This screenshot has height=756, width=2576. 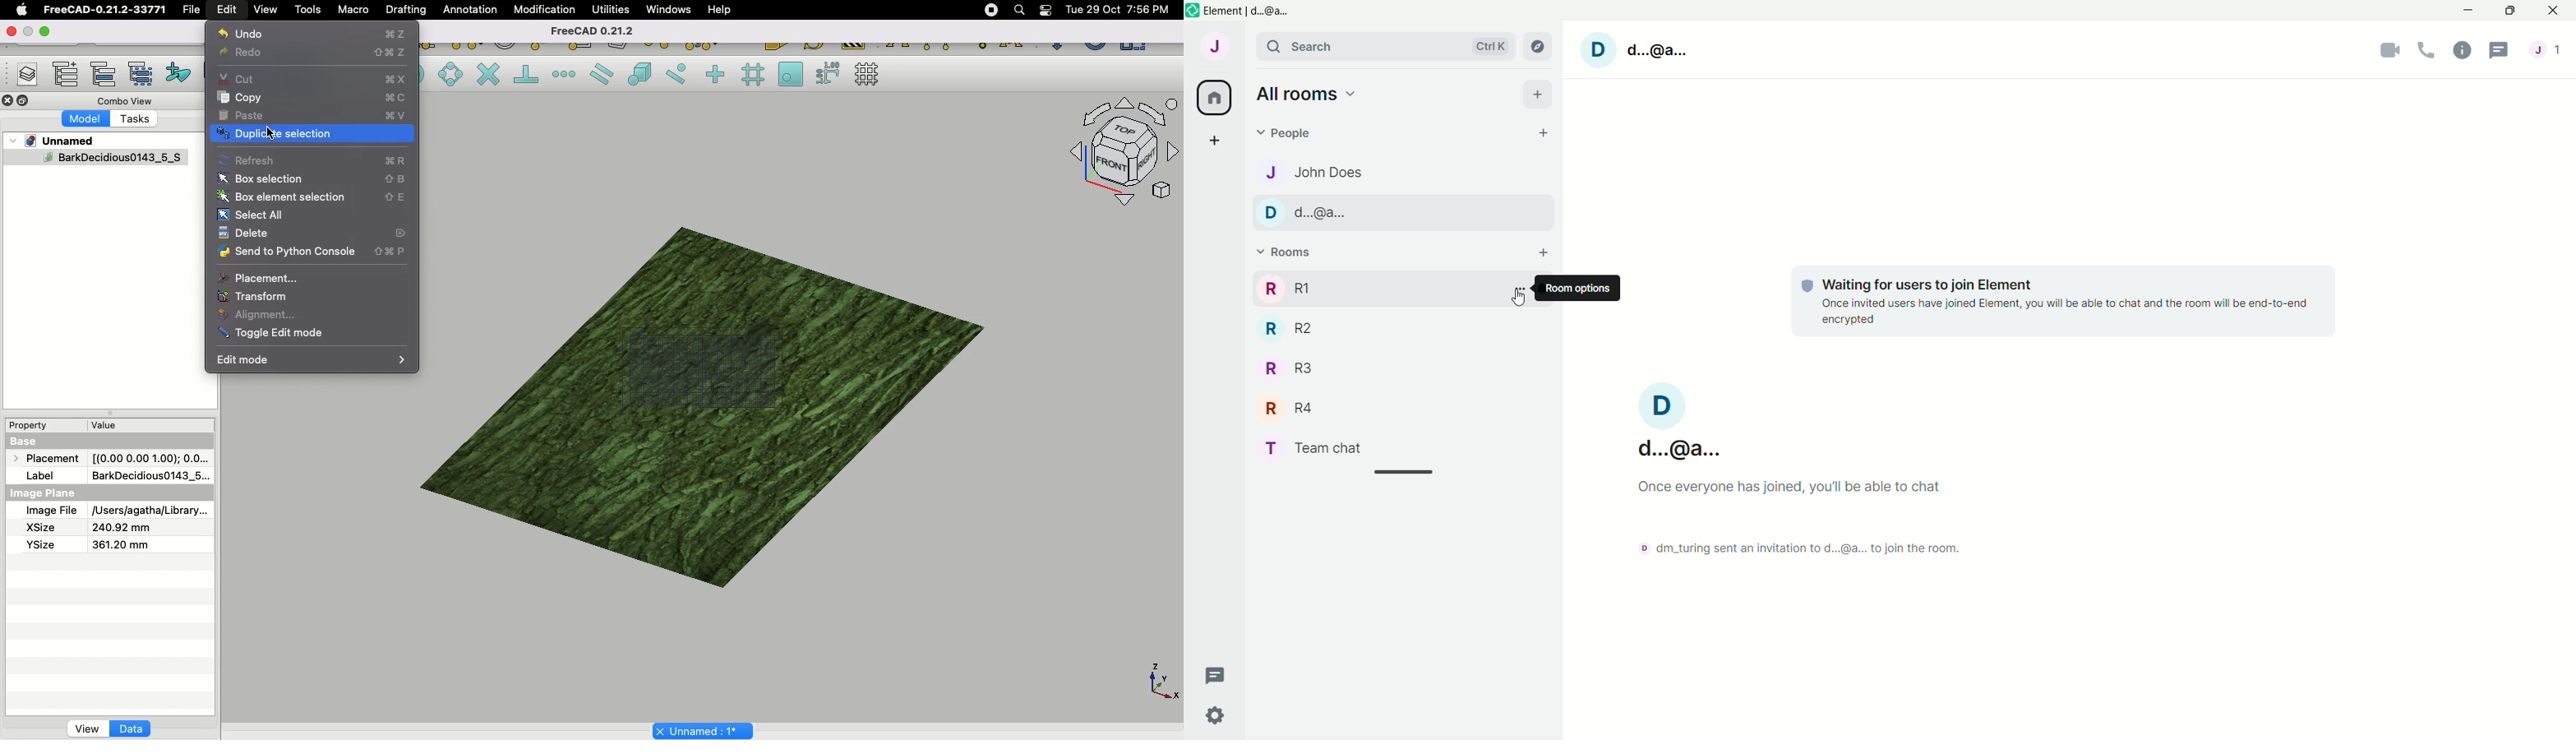 What do you see at coordinates (273, 335) in the screenshot?
I see `Toggle edit mode` at bounding box center [273, 335].